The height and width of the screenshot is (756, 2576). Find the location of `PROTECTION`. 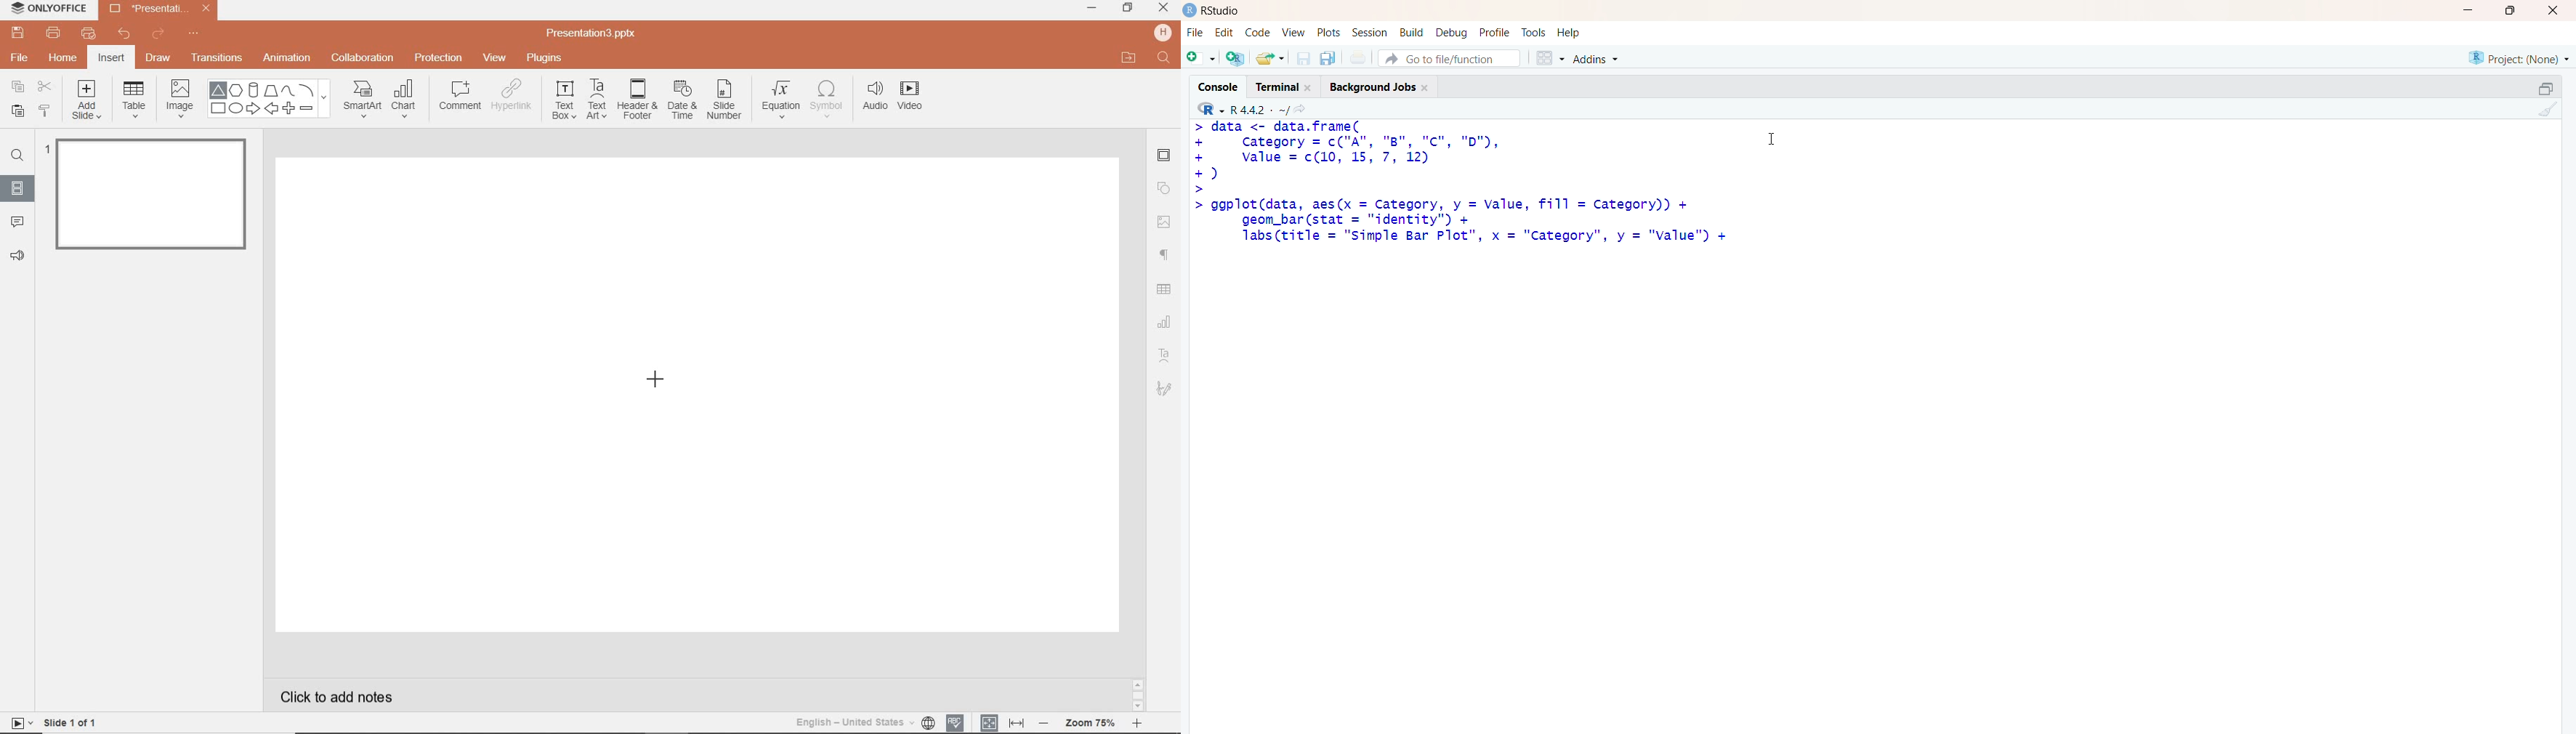

PROTECTION is located at coordinates (439, 56).